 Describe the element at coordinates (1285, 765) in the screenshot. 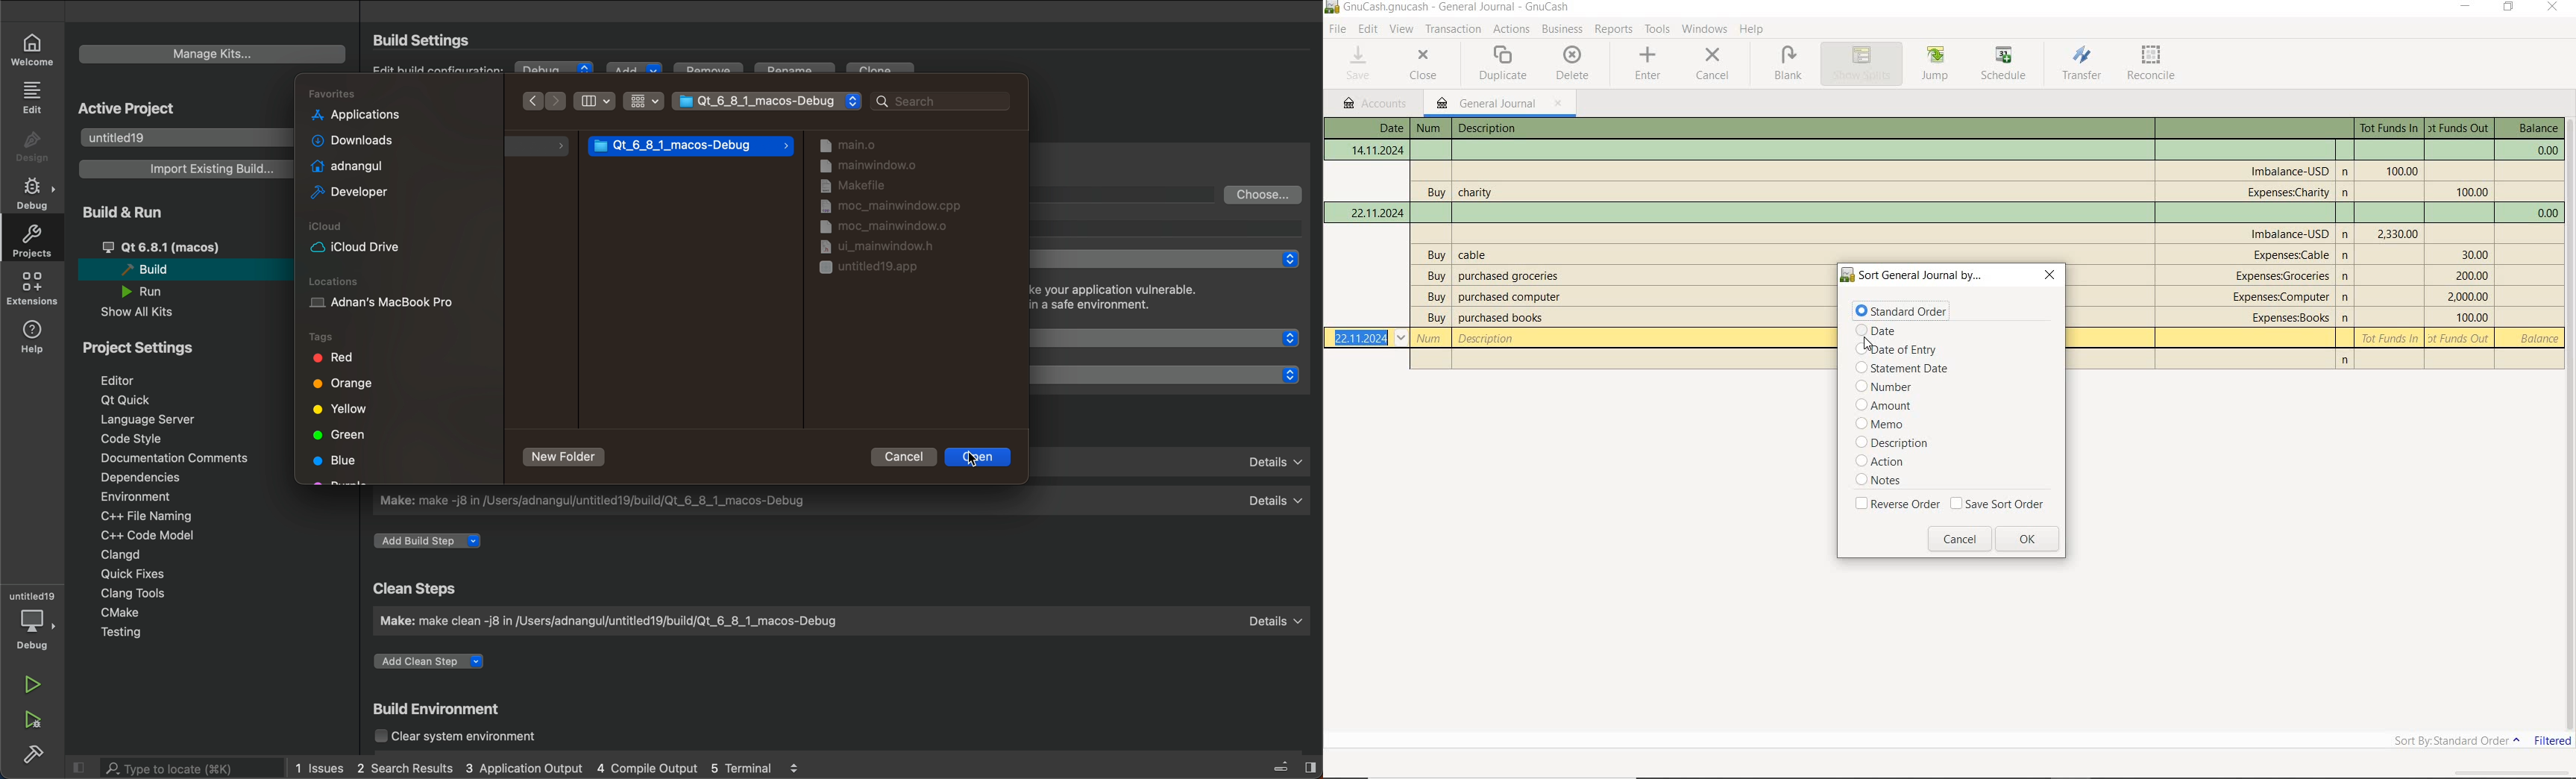

I see `close side bar` at that location.